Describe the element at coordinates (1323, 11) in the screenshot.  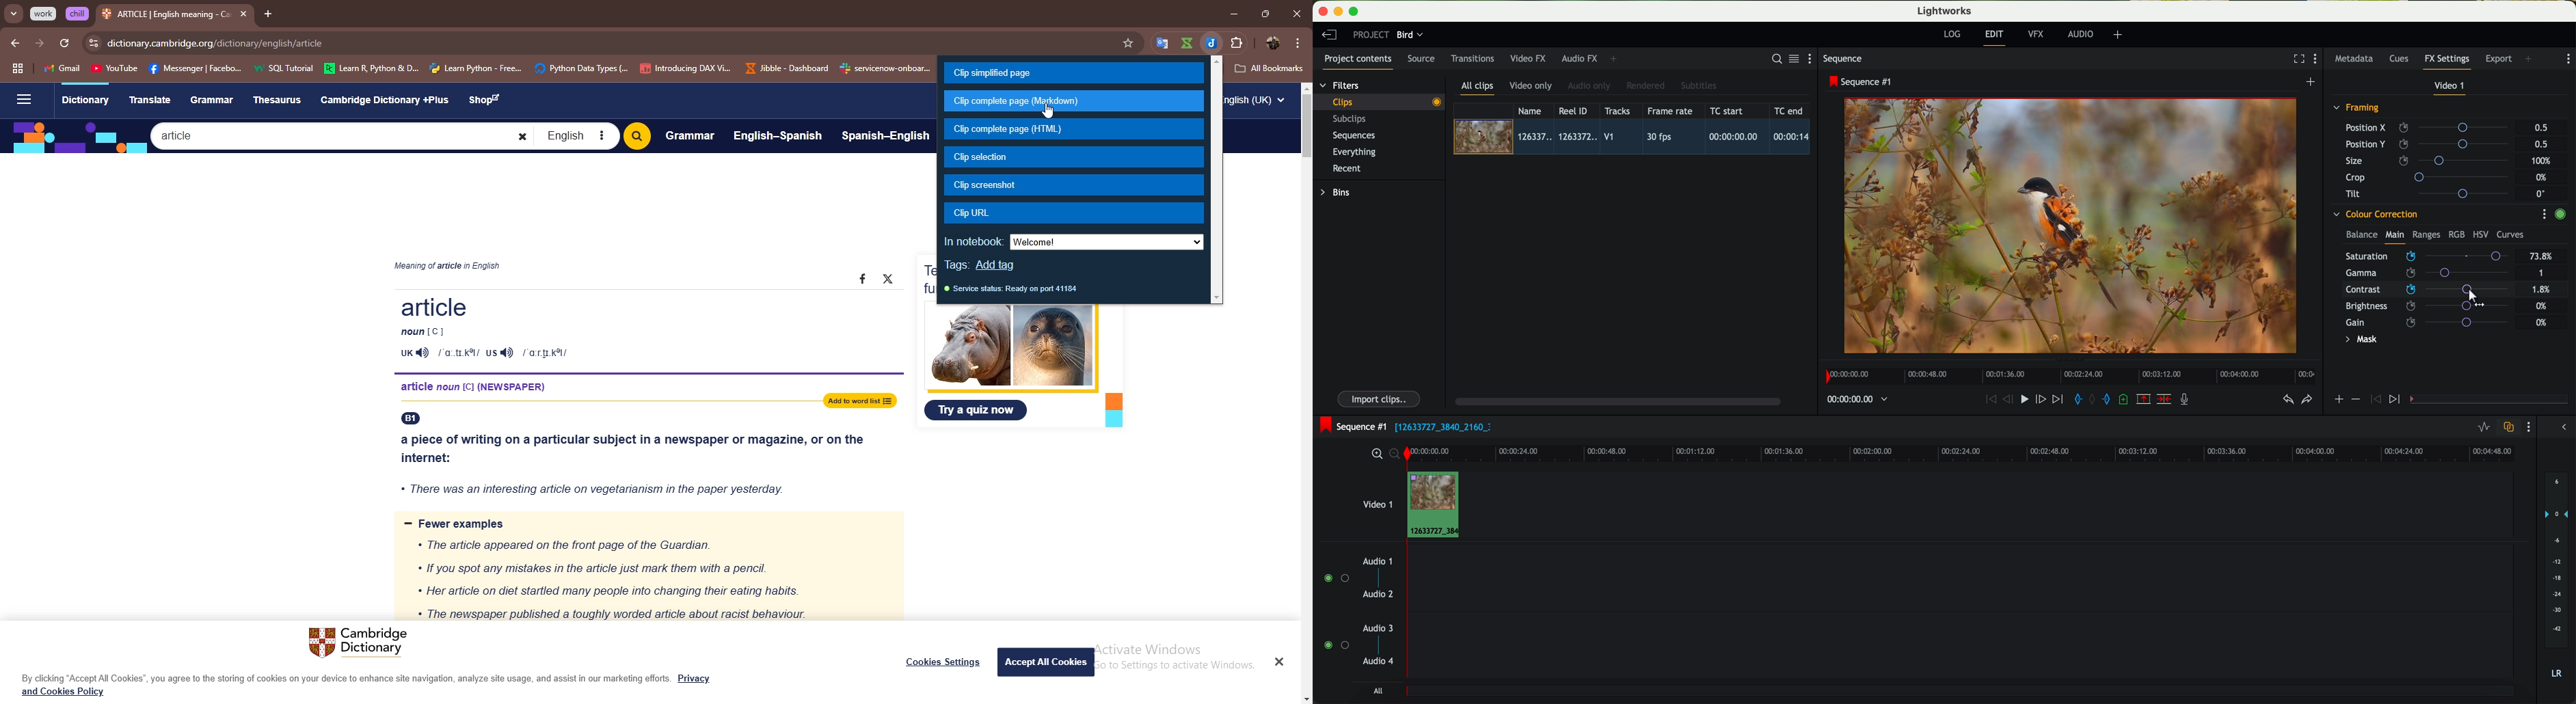
I see `close program` at that location.